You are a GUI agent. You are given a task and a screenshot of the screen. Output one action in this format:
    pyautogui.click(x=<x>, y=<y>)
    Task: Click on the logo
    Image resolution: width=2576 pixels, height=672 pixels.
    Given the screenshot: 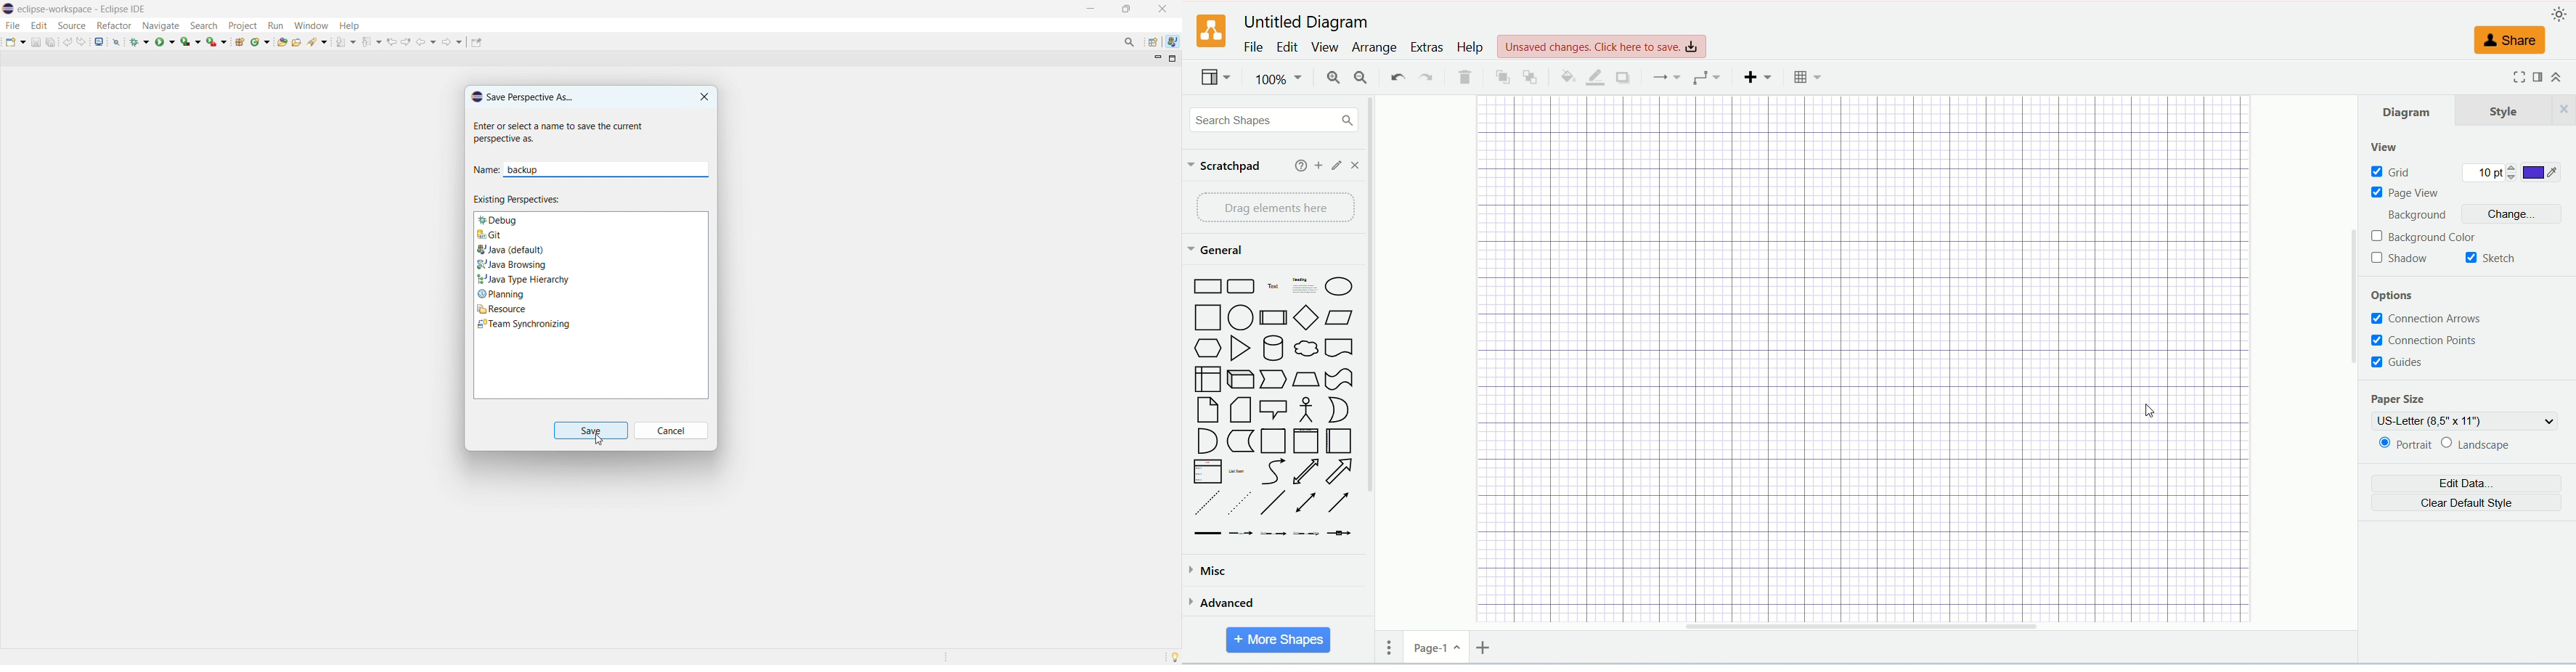 What is the action you would take?
    pyautogui.click(x=9, y=9)
    